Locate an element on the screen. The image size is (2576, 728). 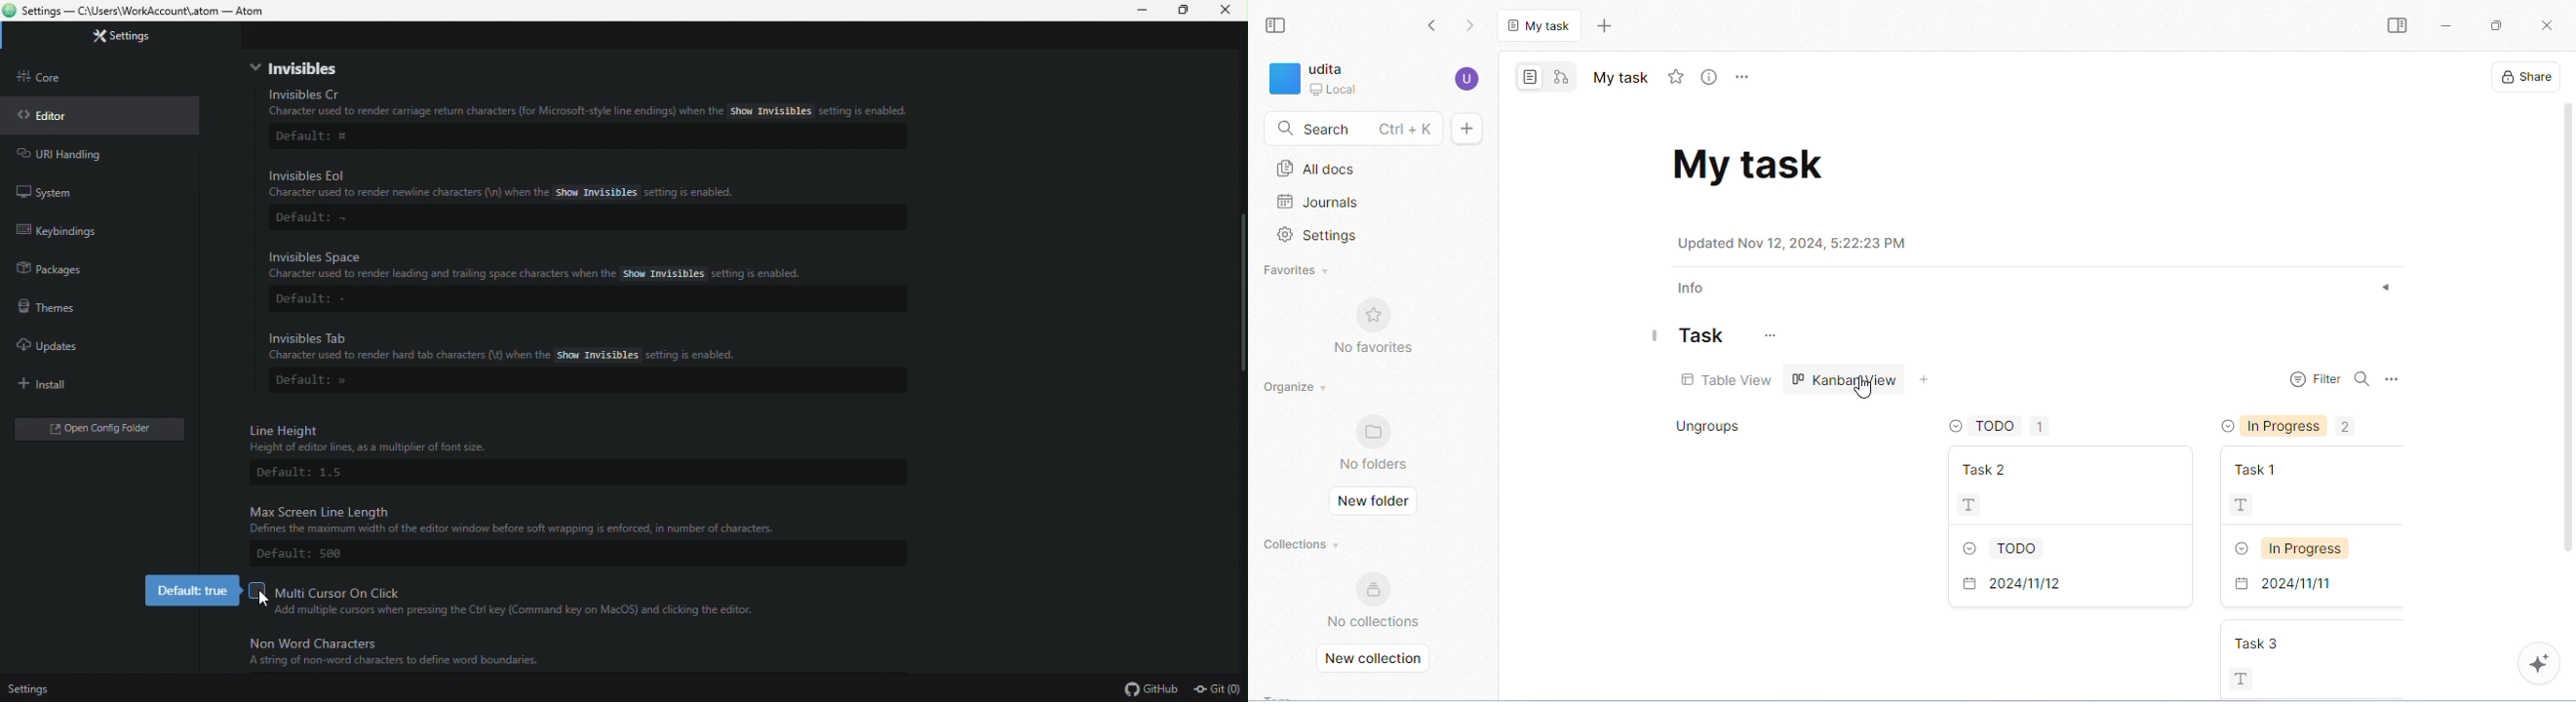
Theme is located at coordinates (60, 309).